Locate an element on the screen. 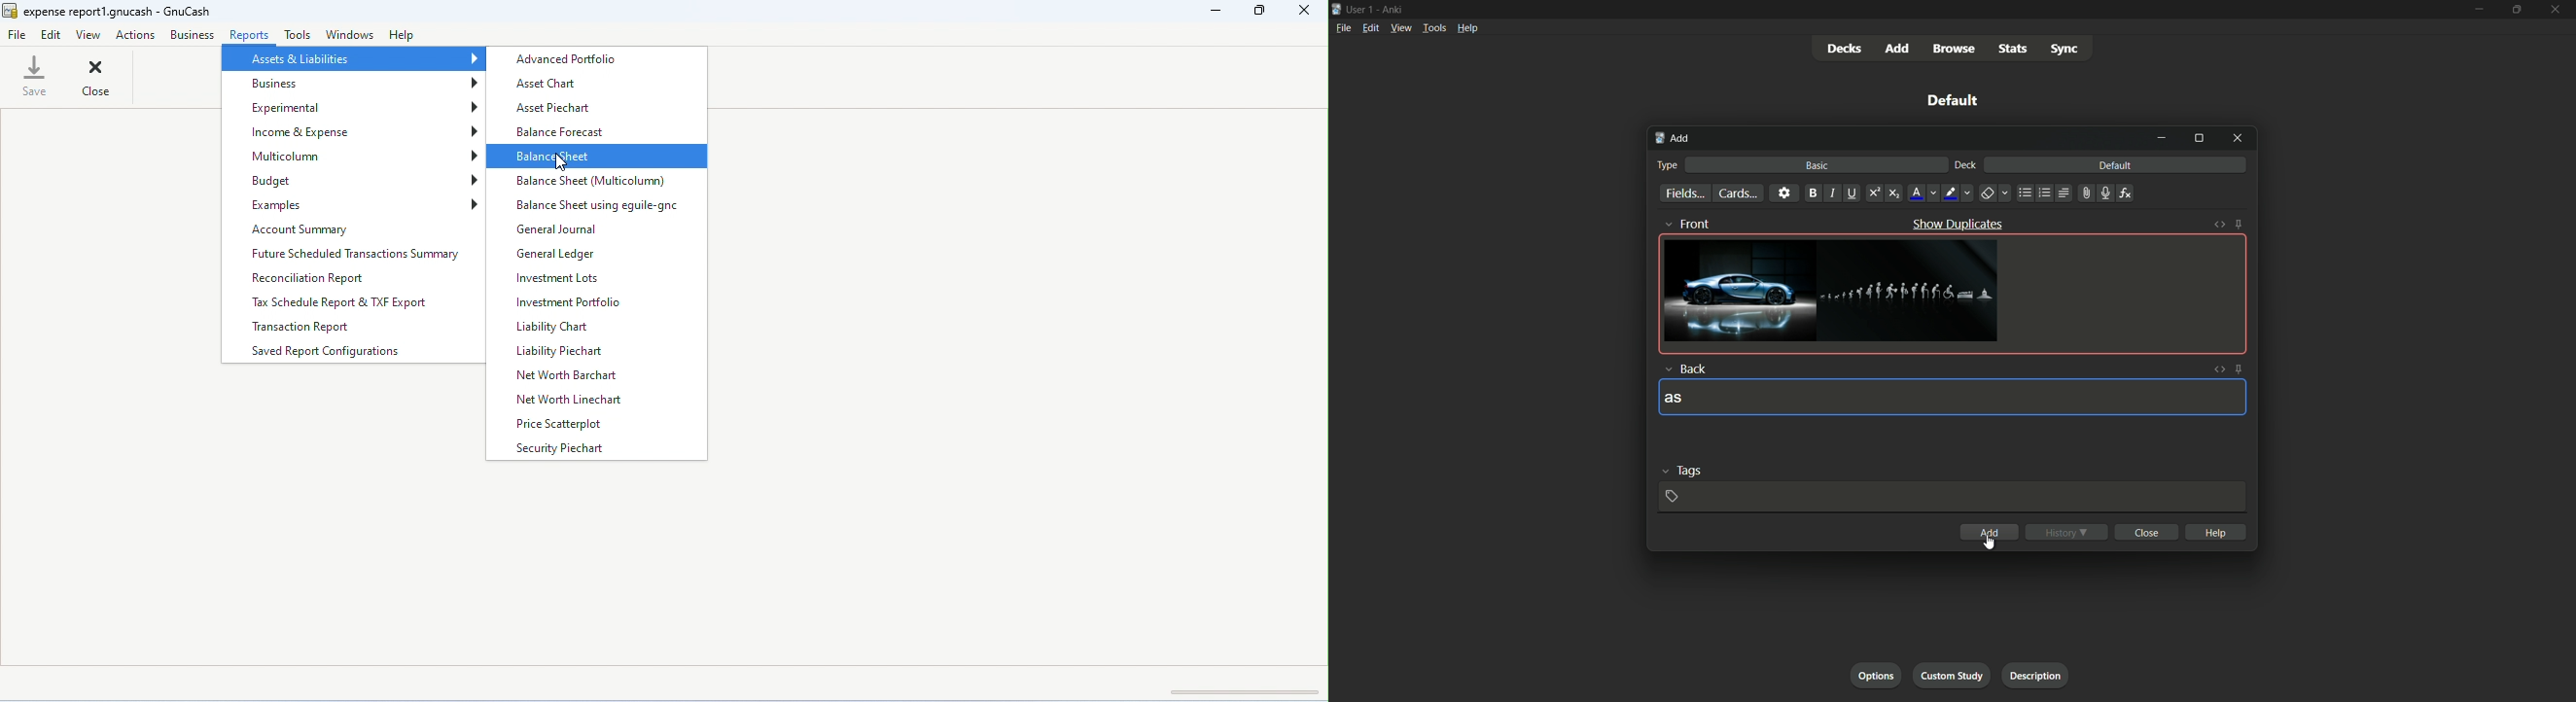 The width and height of the screenshot is (2576, 728). tags is located at coordinates (1686, 470).